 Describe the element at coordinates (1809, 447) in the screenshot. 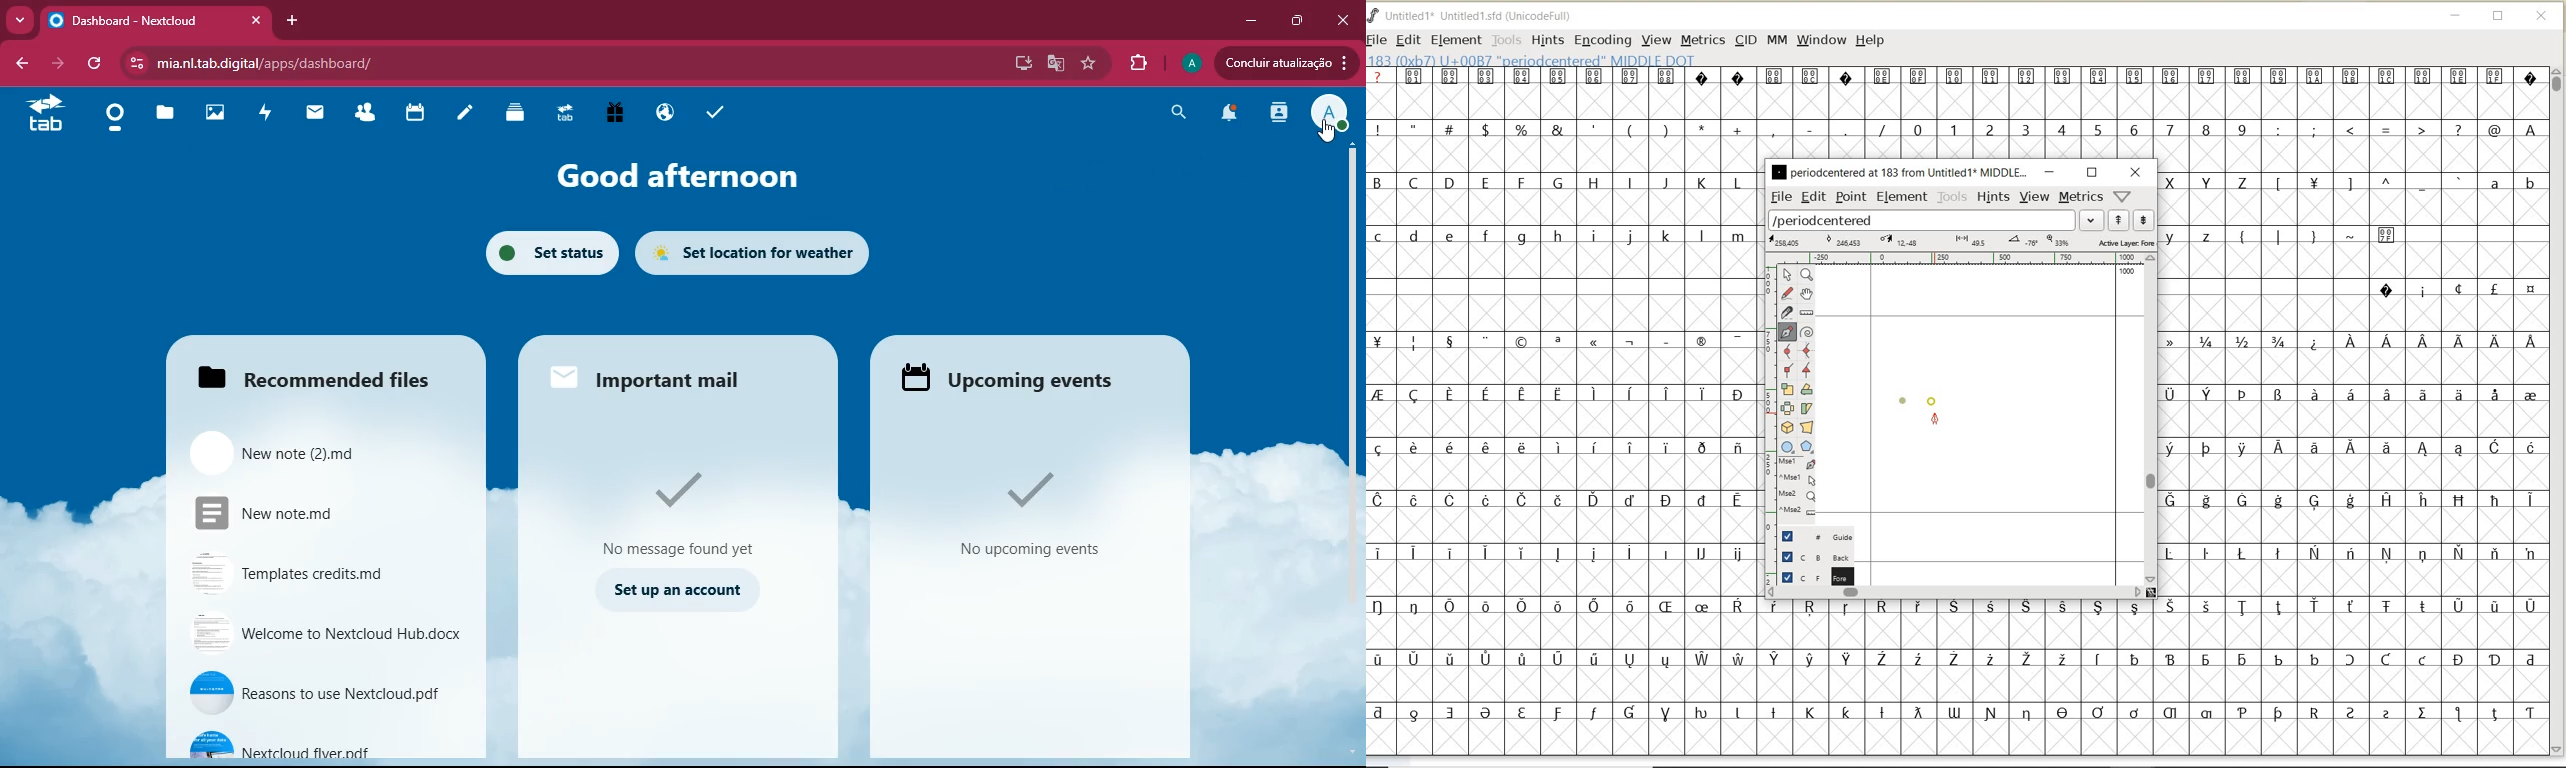

I see `polygon or star` at that location.